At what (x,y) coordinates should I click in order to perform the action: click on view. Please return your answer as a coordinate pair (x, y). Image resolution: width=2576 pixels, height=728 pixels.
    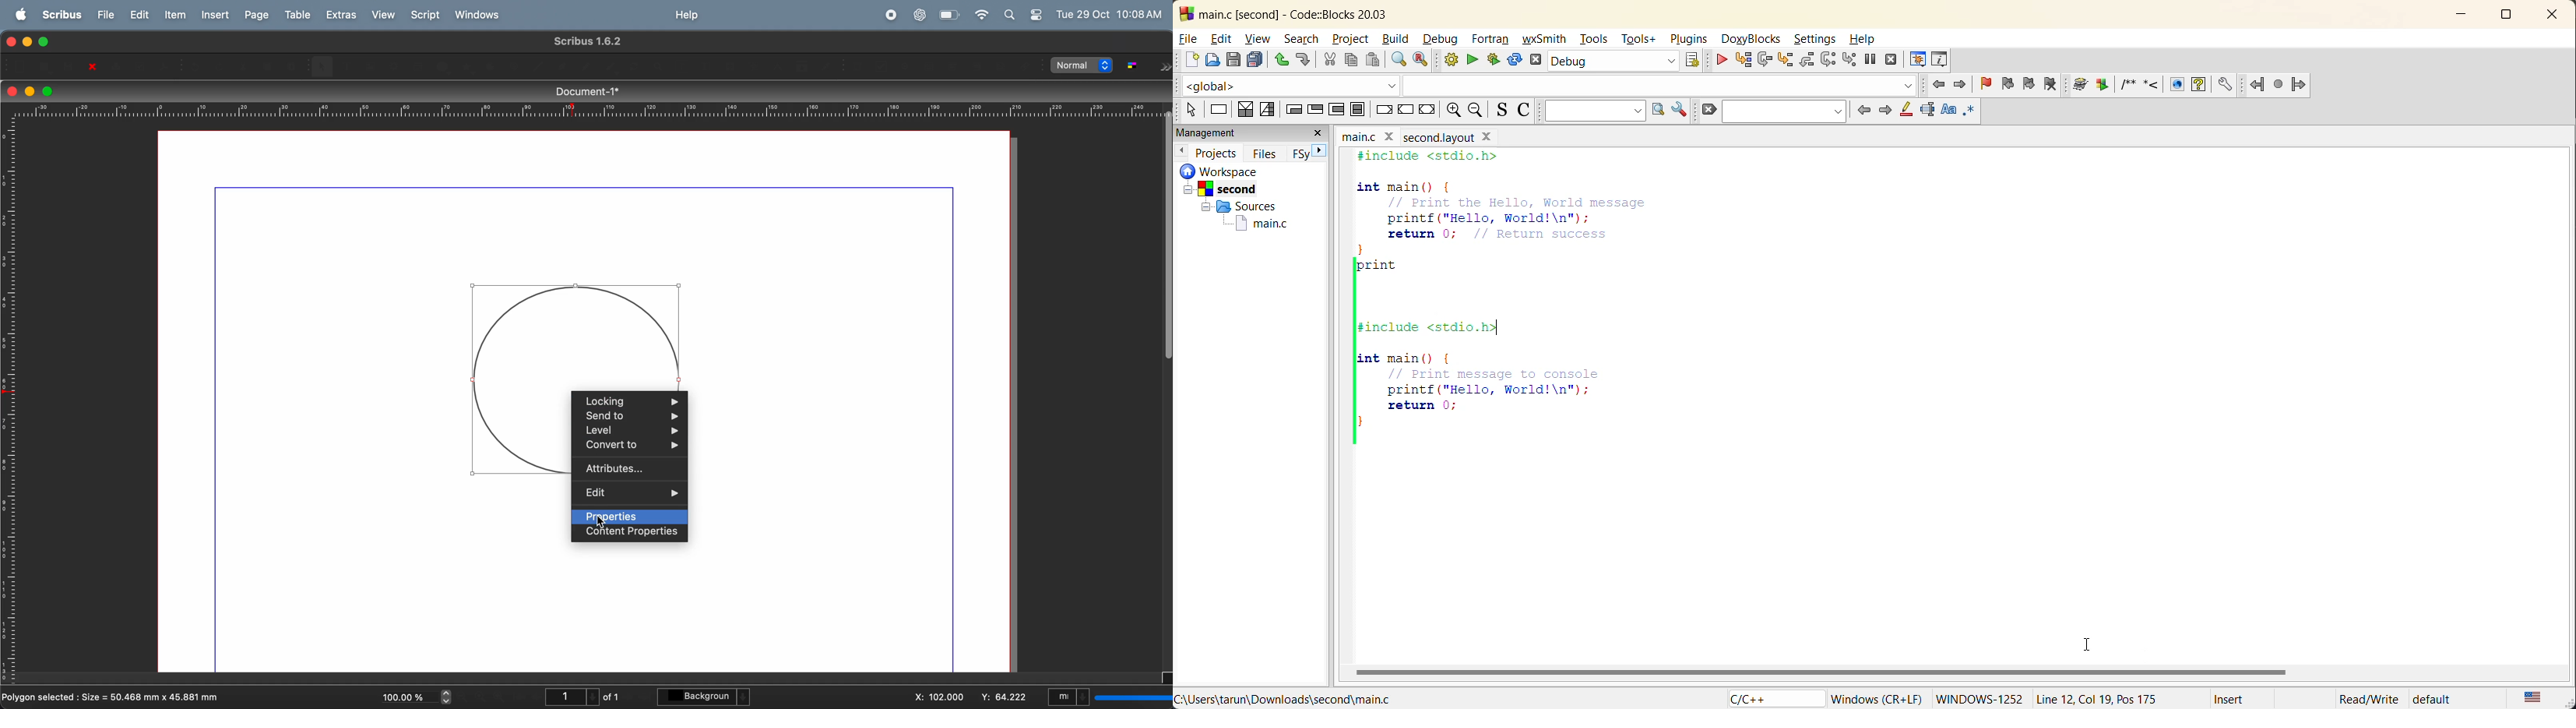
    Looking at the image, I should click on (1256, 38).